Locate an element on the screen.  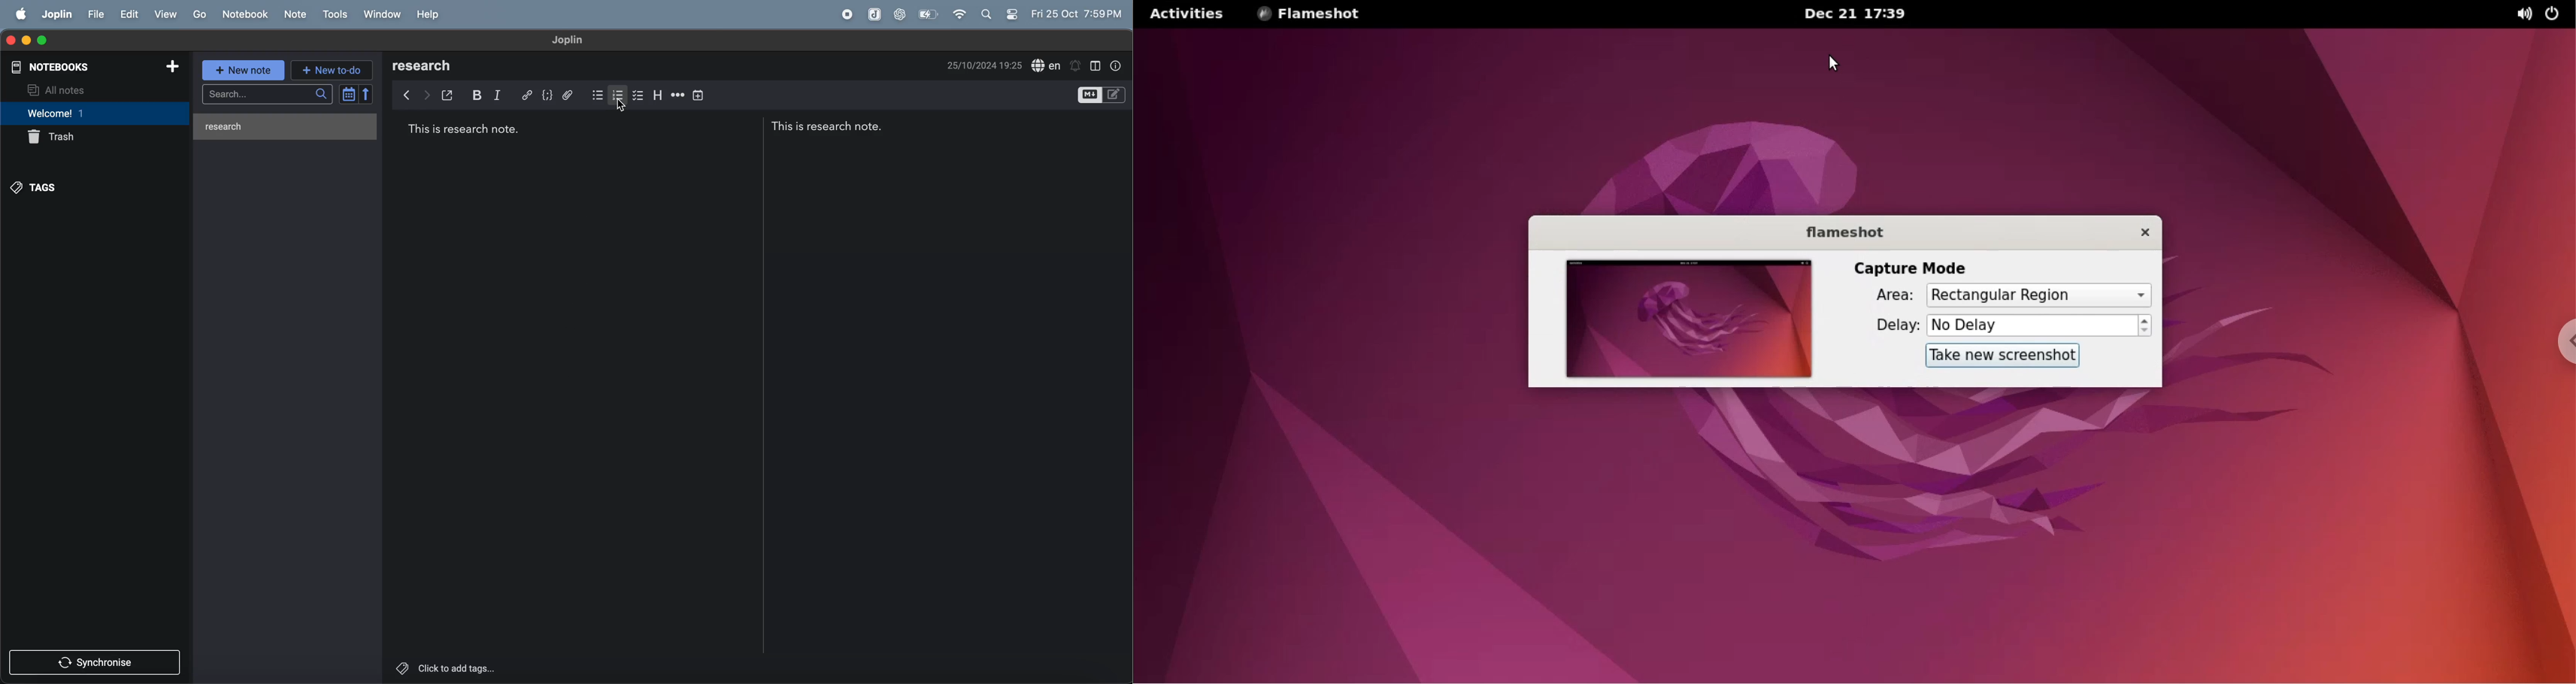
file is located at coordinates (95, 13).